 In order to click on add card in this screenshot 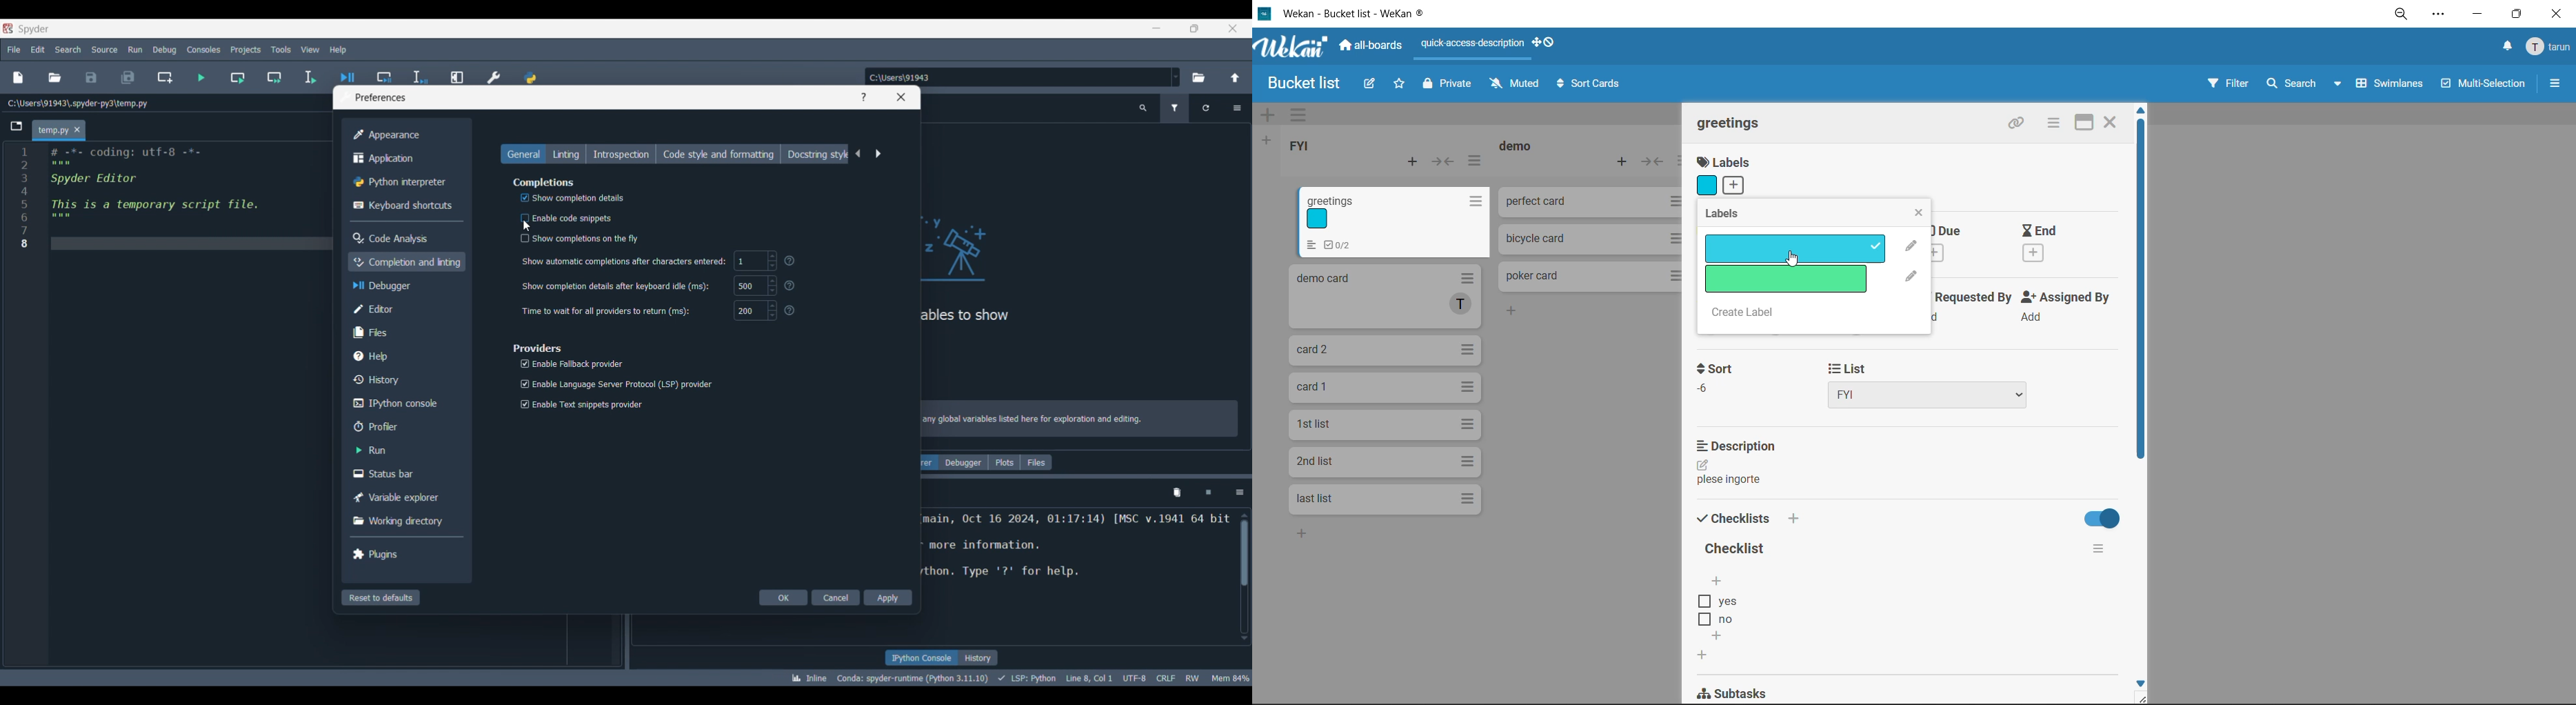, I will do `click(1409, 160)`.